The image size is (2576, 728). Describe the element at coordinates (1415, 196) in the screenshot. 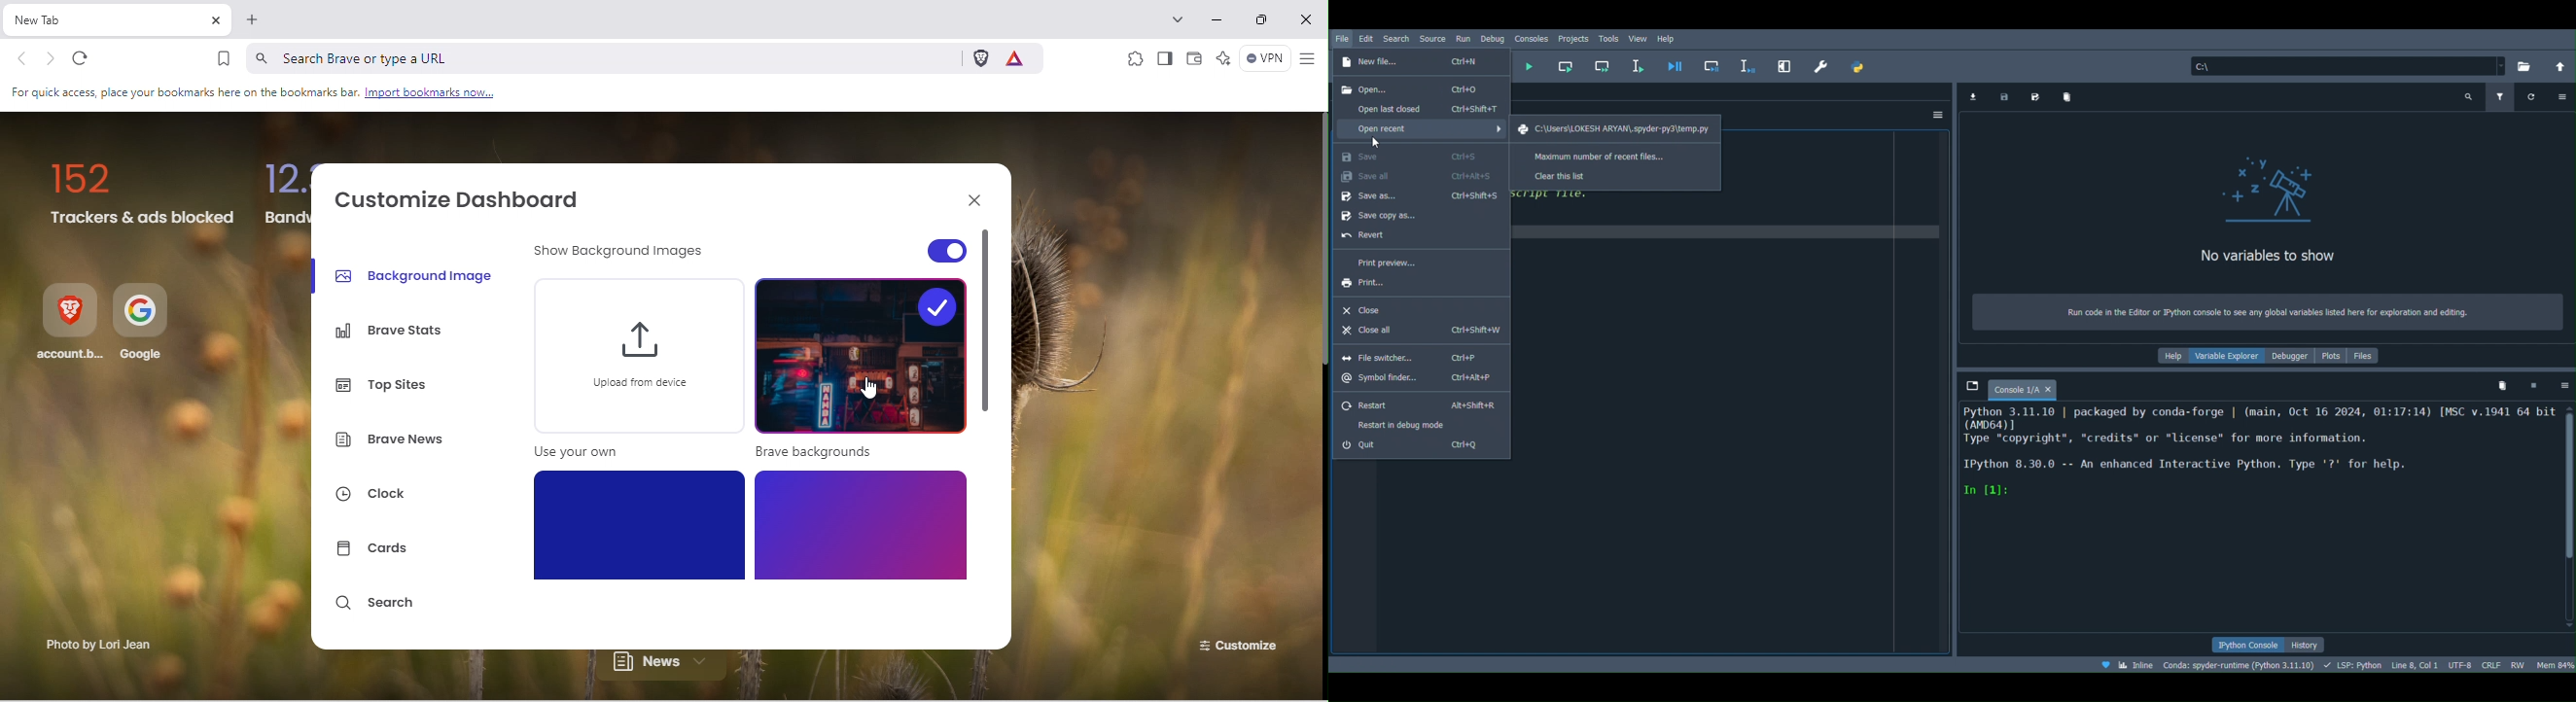

I see `Save as` at that location.